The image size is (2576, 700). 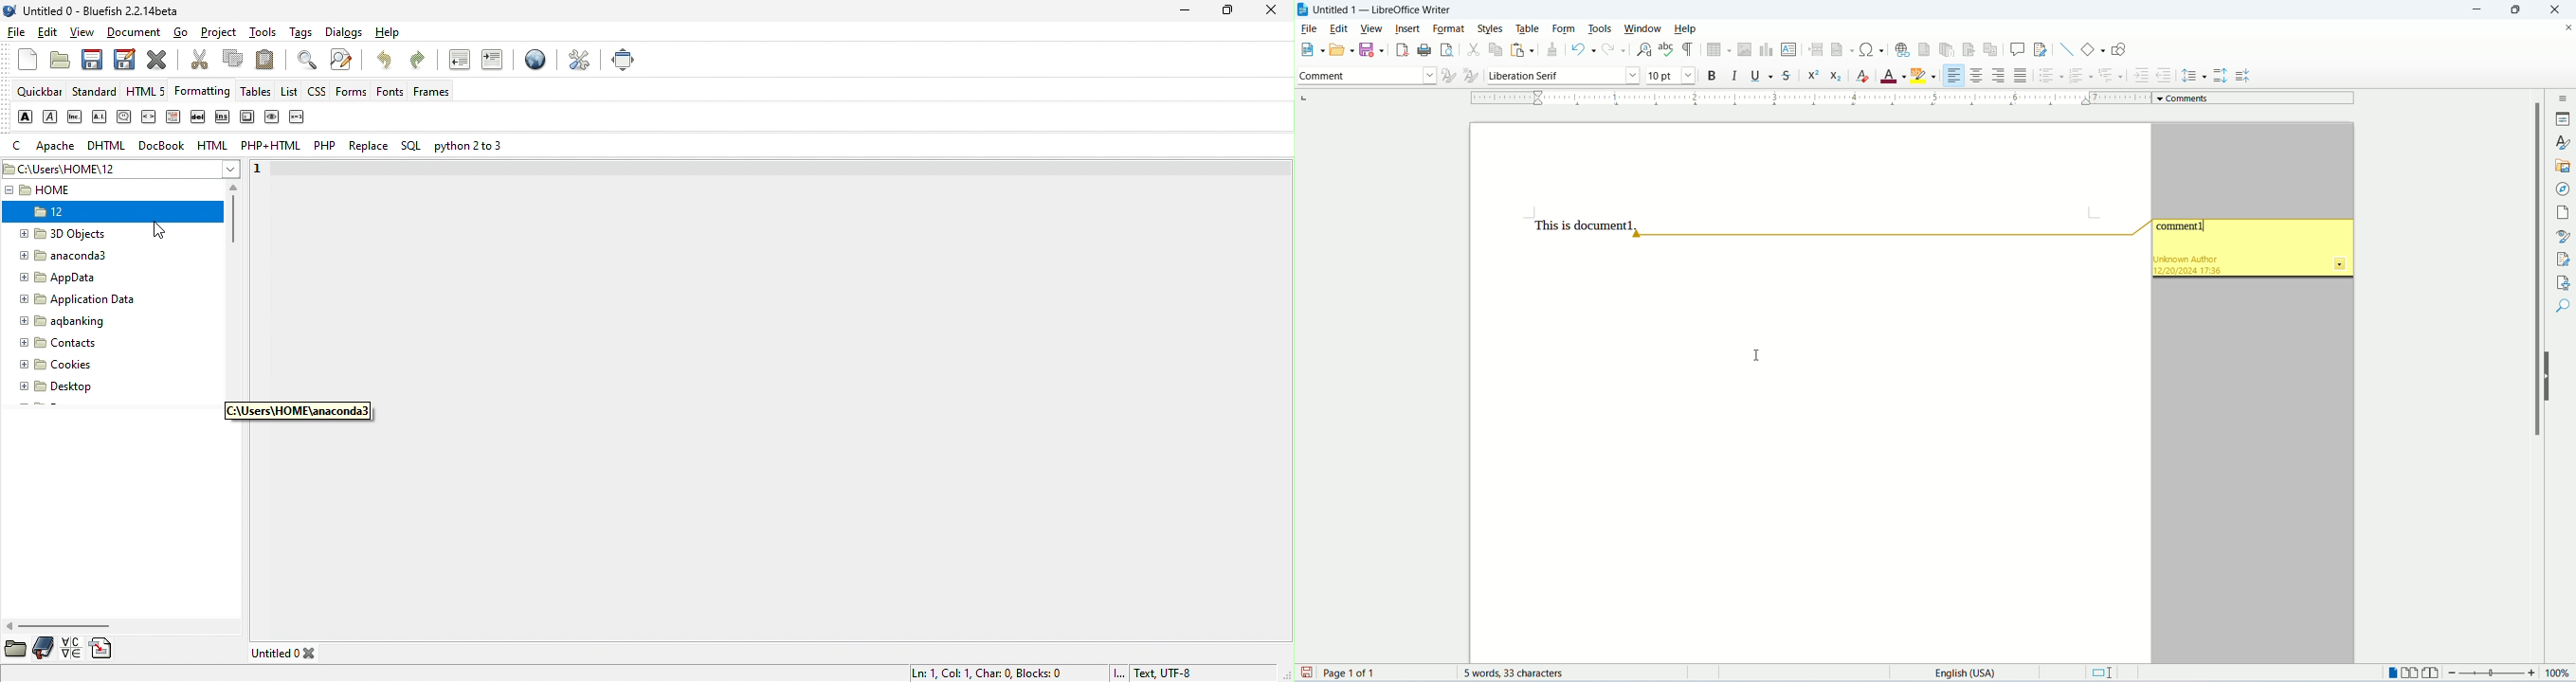 I want to click on save, so click(x=1371, y=49).